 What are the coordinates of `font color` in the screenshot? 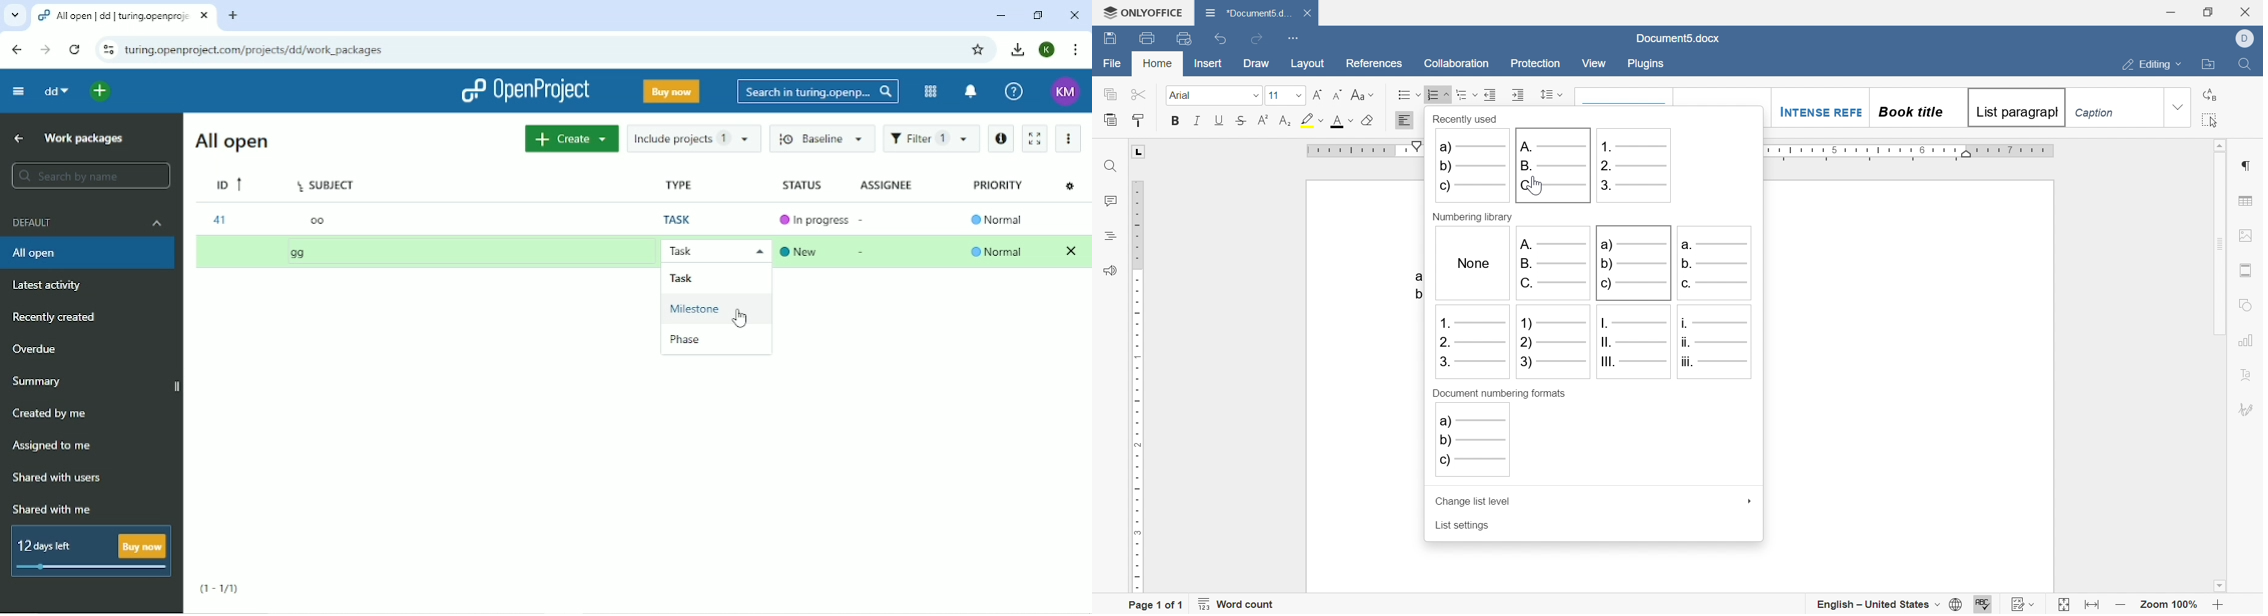 It's located at (1343, 121).